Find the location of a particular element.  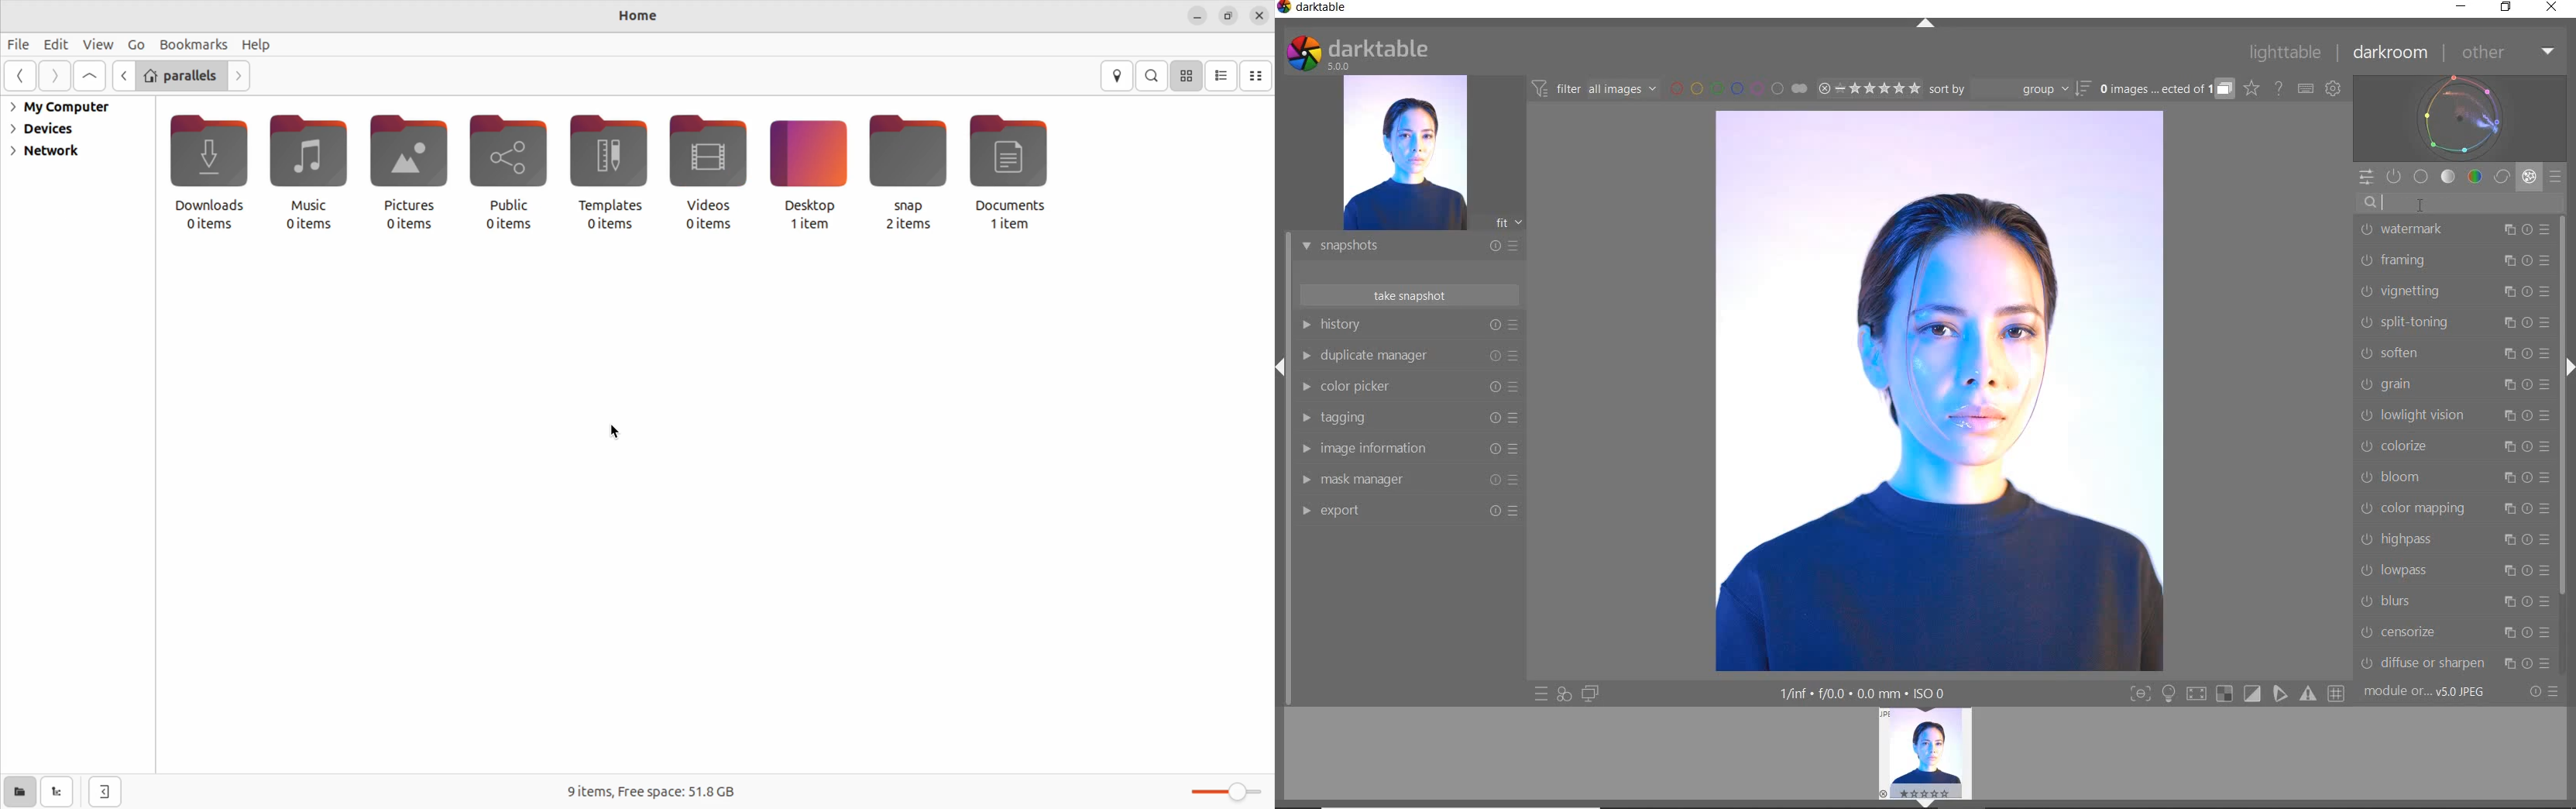

TAGGING is located at coordinates (1406, 418).